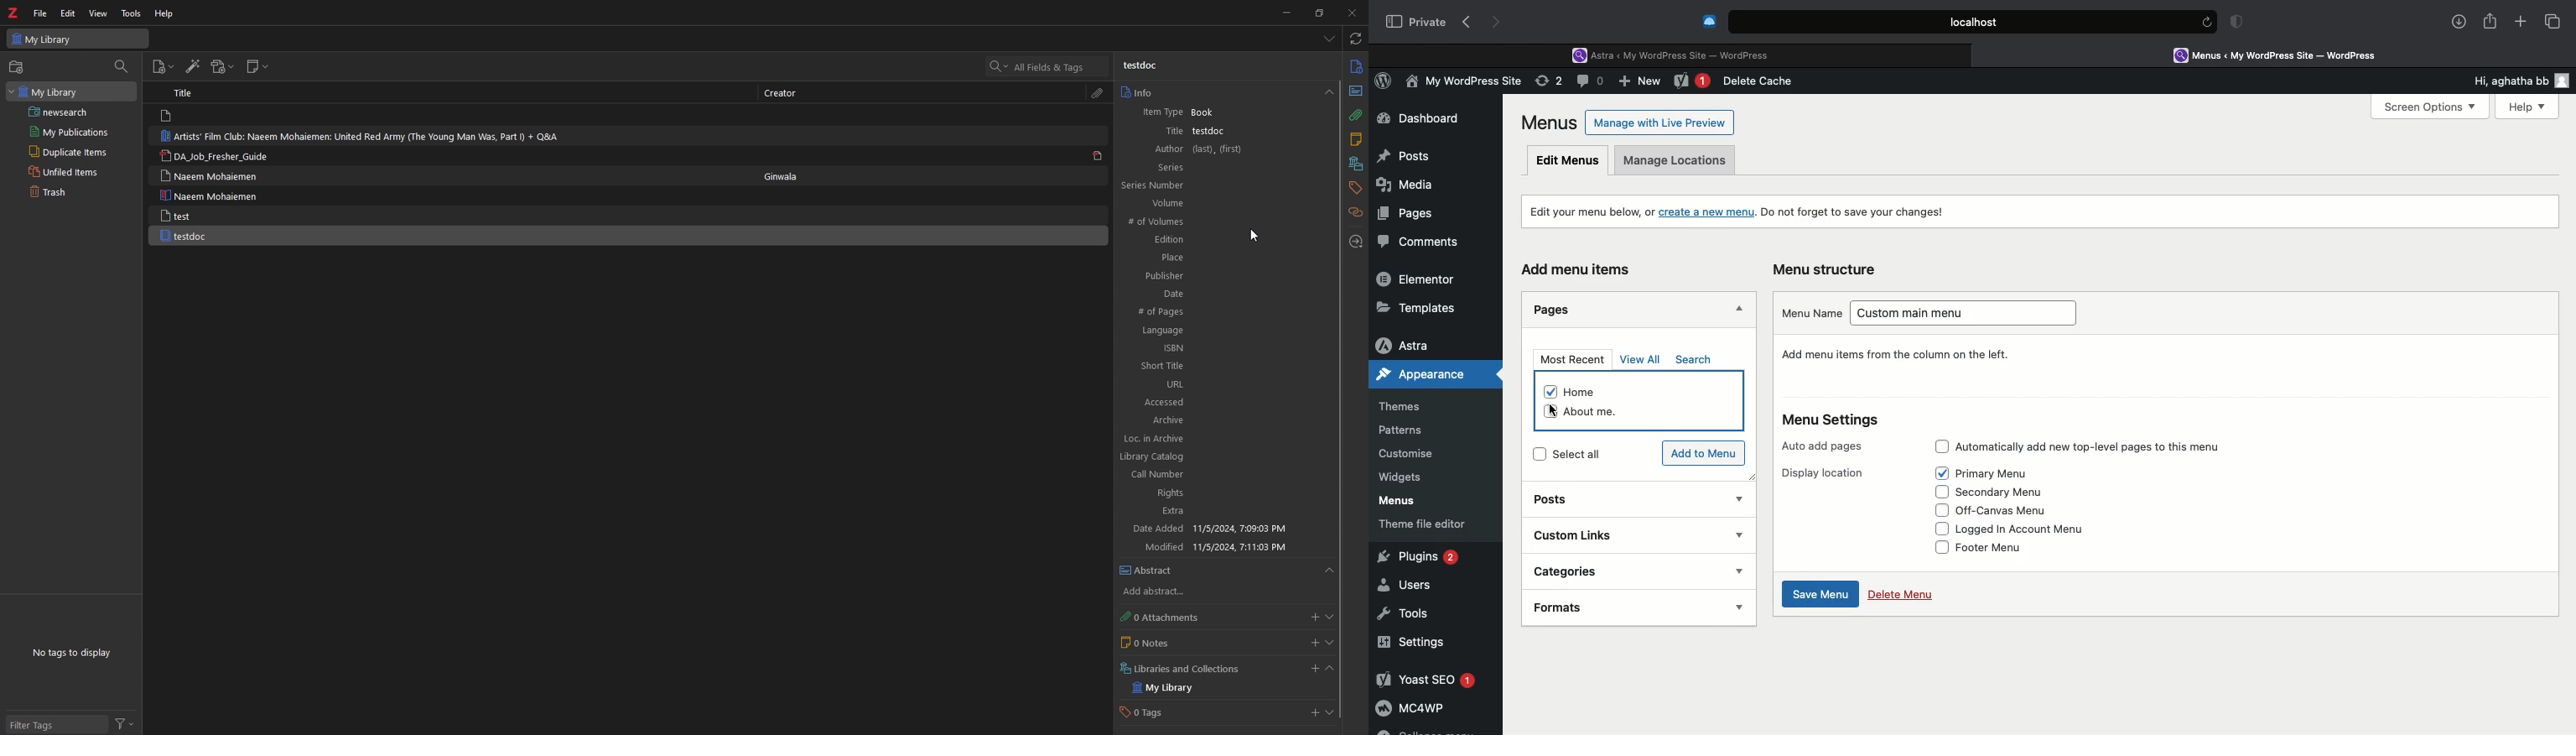 This screenshot has height=756, width=2576. Describe the element at coordinates (1230, 295) in the screenshot. I see `Date` at that location.